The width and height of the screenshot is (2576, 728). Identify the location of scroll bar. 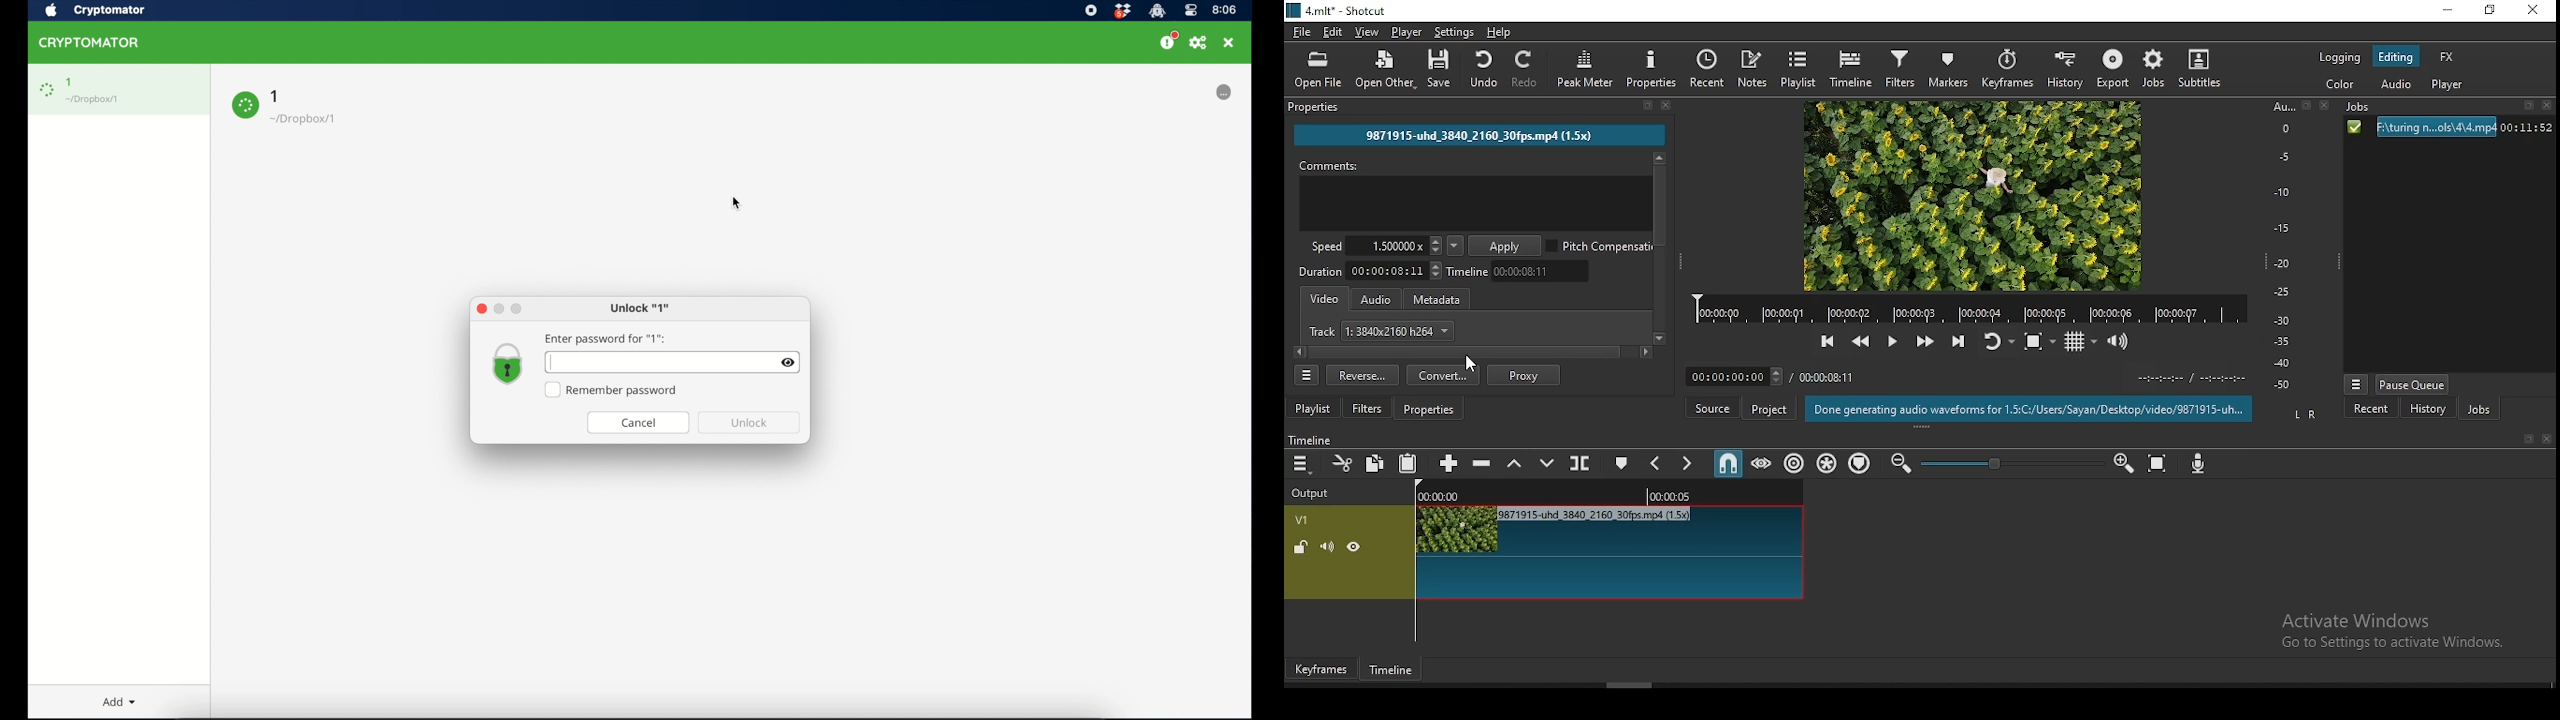
(1658, 249).